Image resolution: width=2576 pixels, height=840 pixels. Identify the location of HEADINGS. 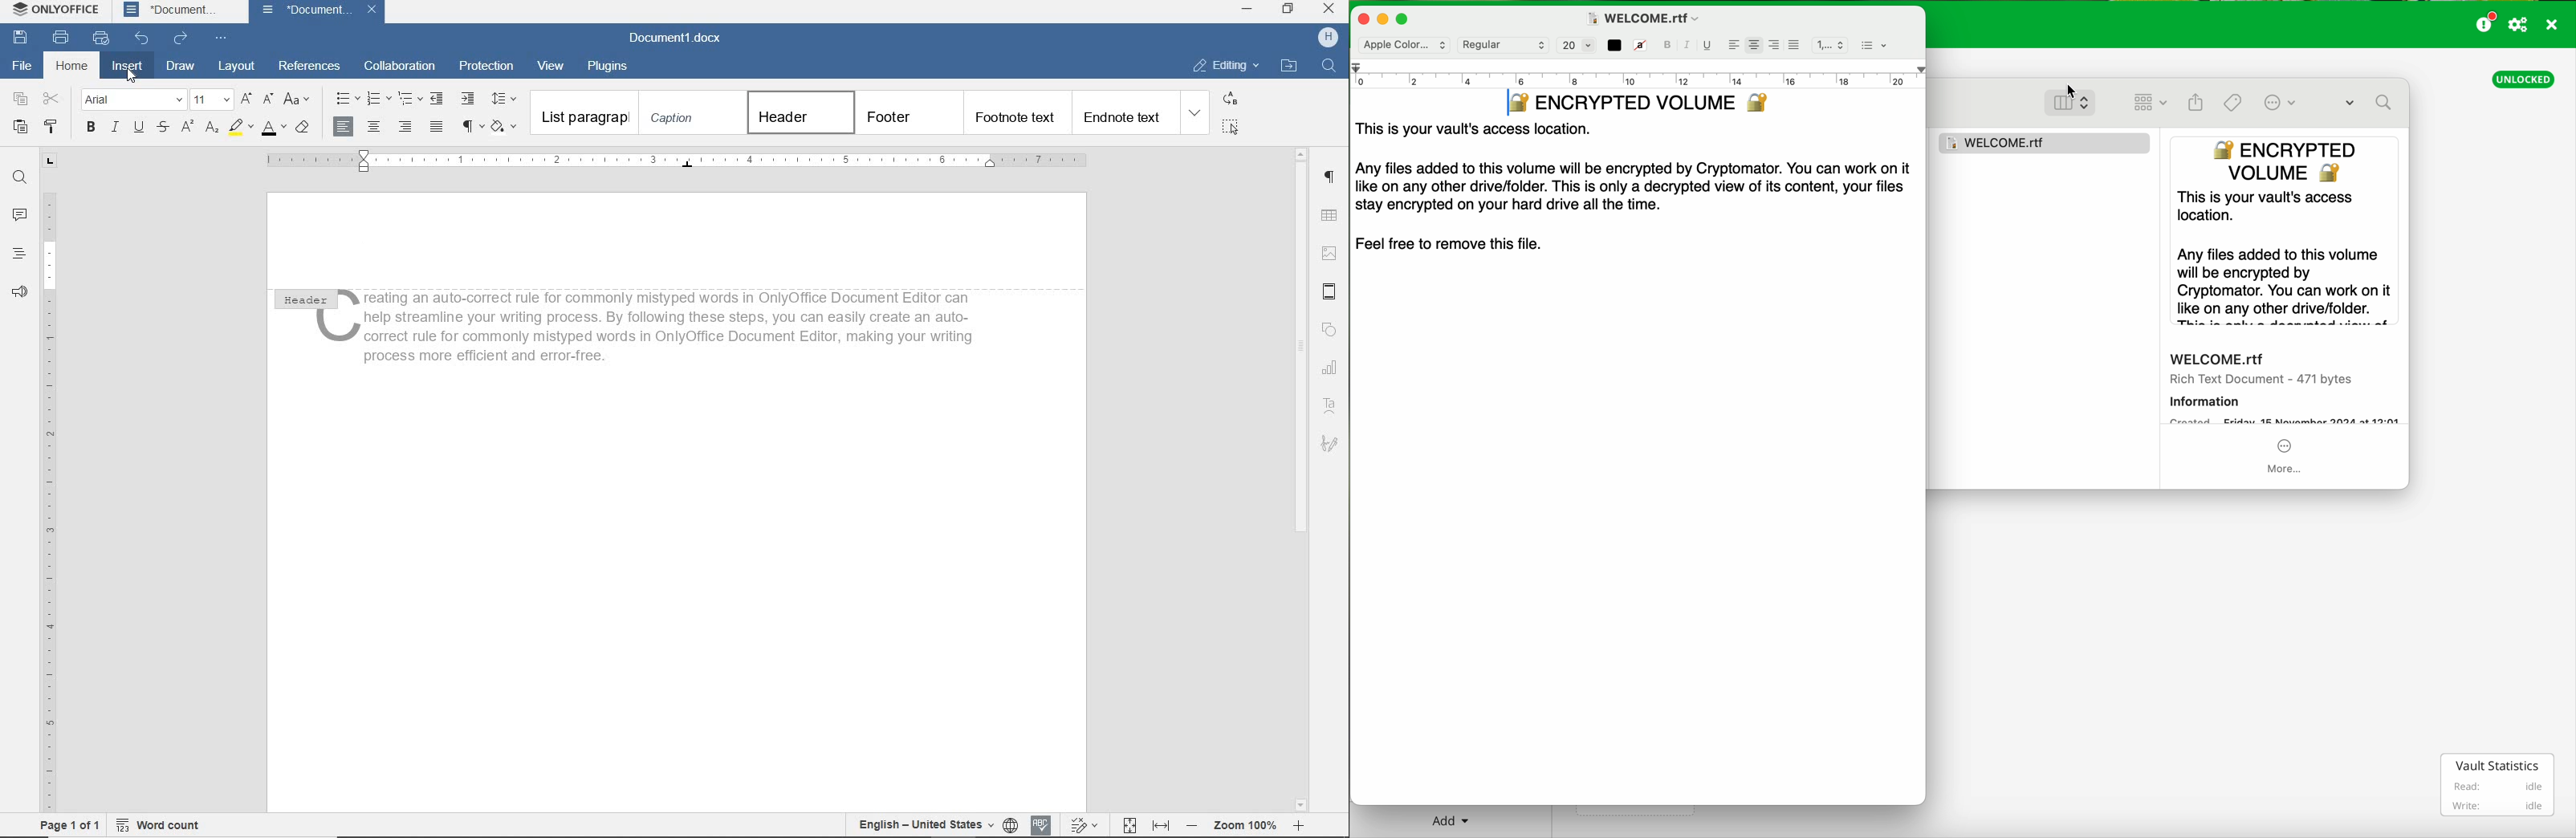
(19, 254).